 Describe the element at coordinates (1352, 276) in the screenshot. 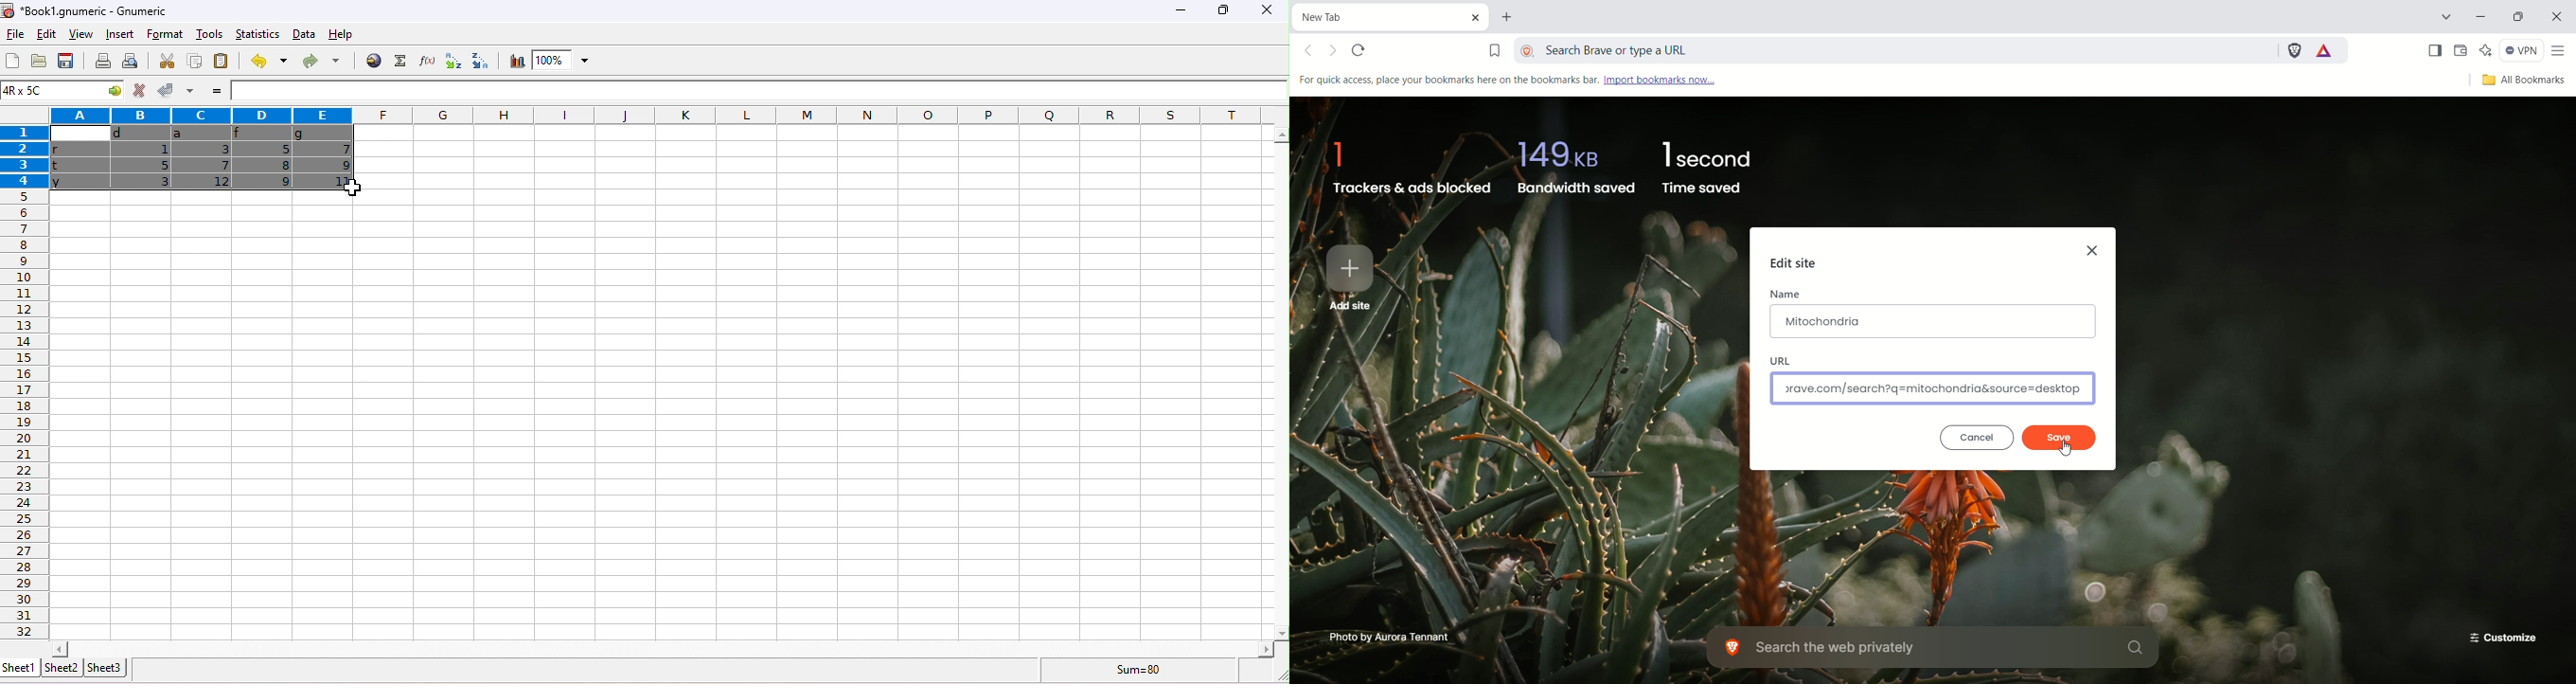

I see `Add site` at that location.